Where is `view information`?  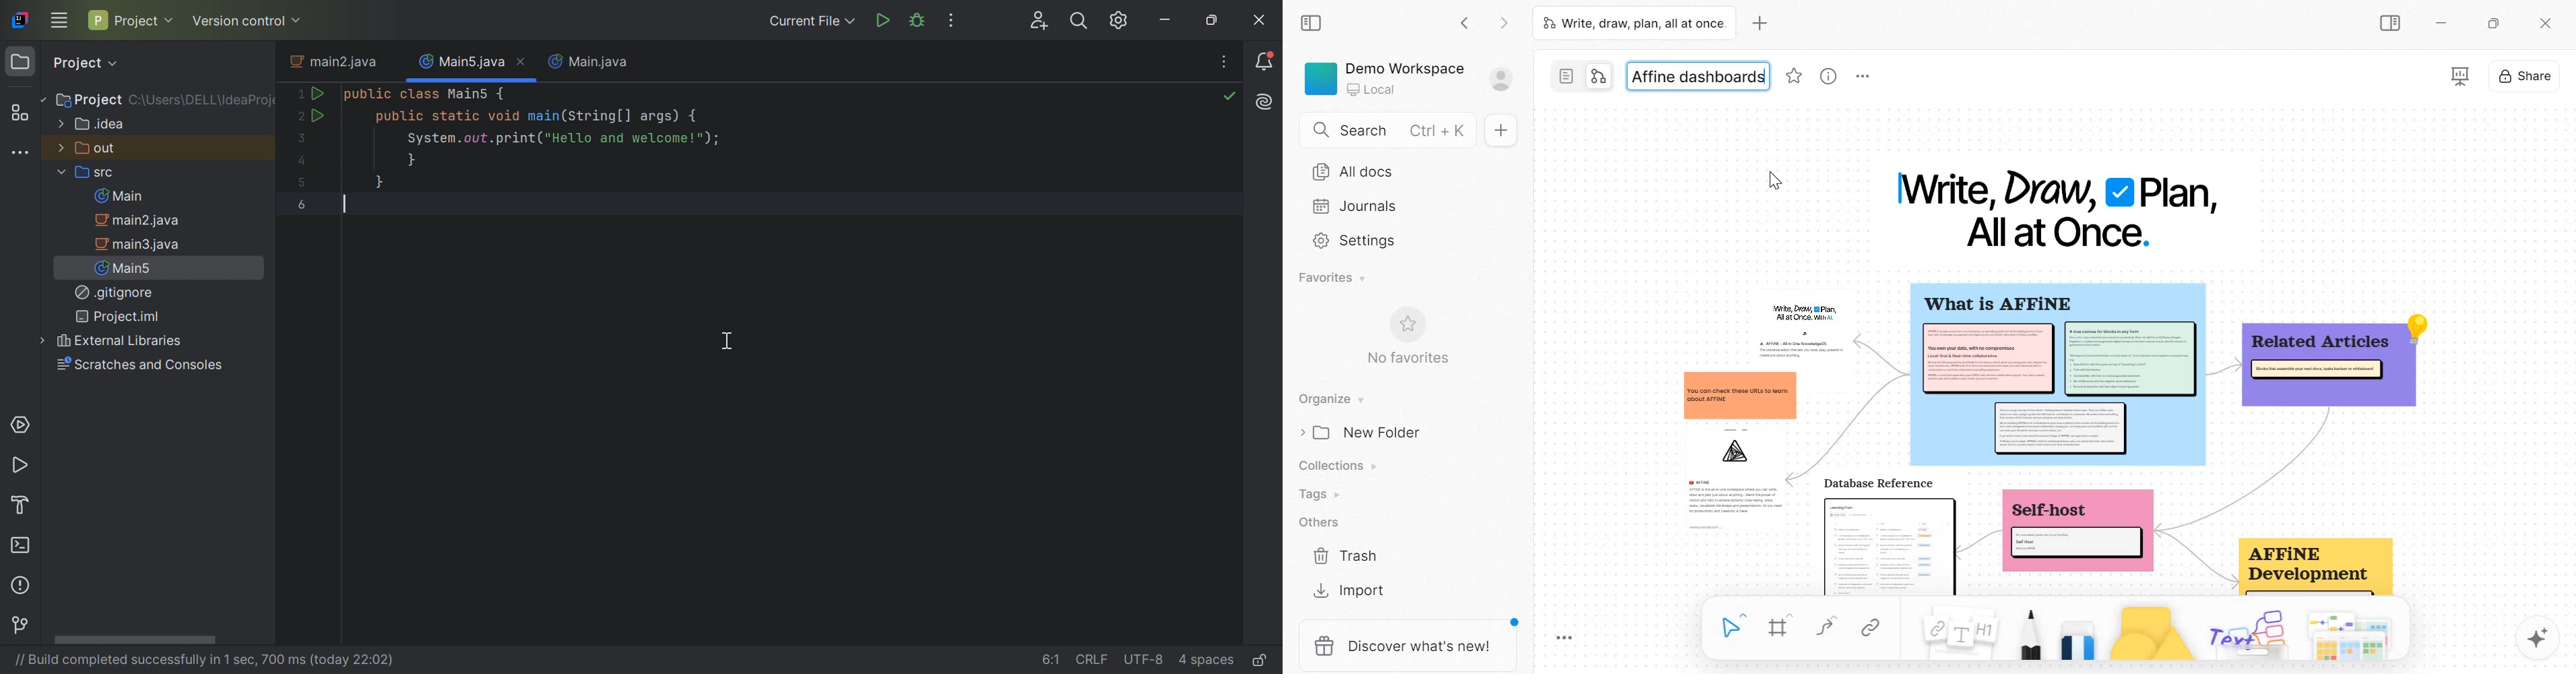 view information is located at coordinates (1826, 76).